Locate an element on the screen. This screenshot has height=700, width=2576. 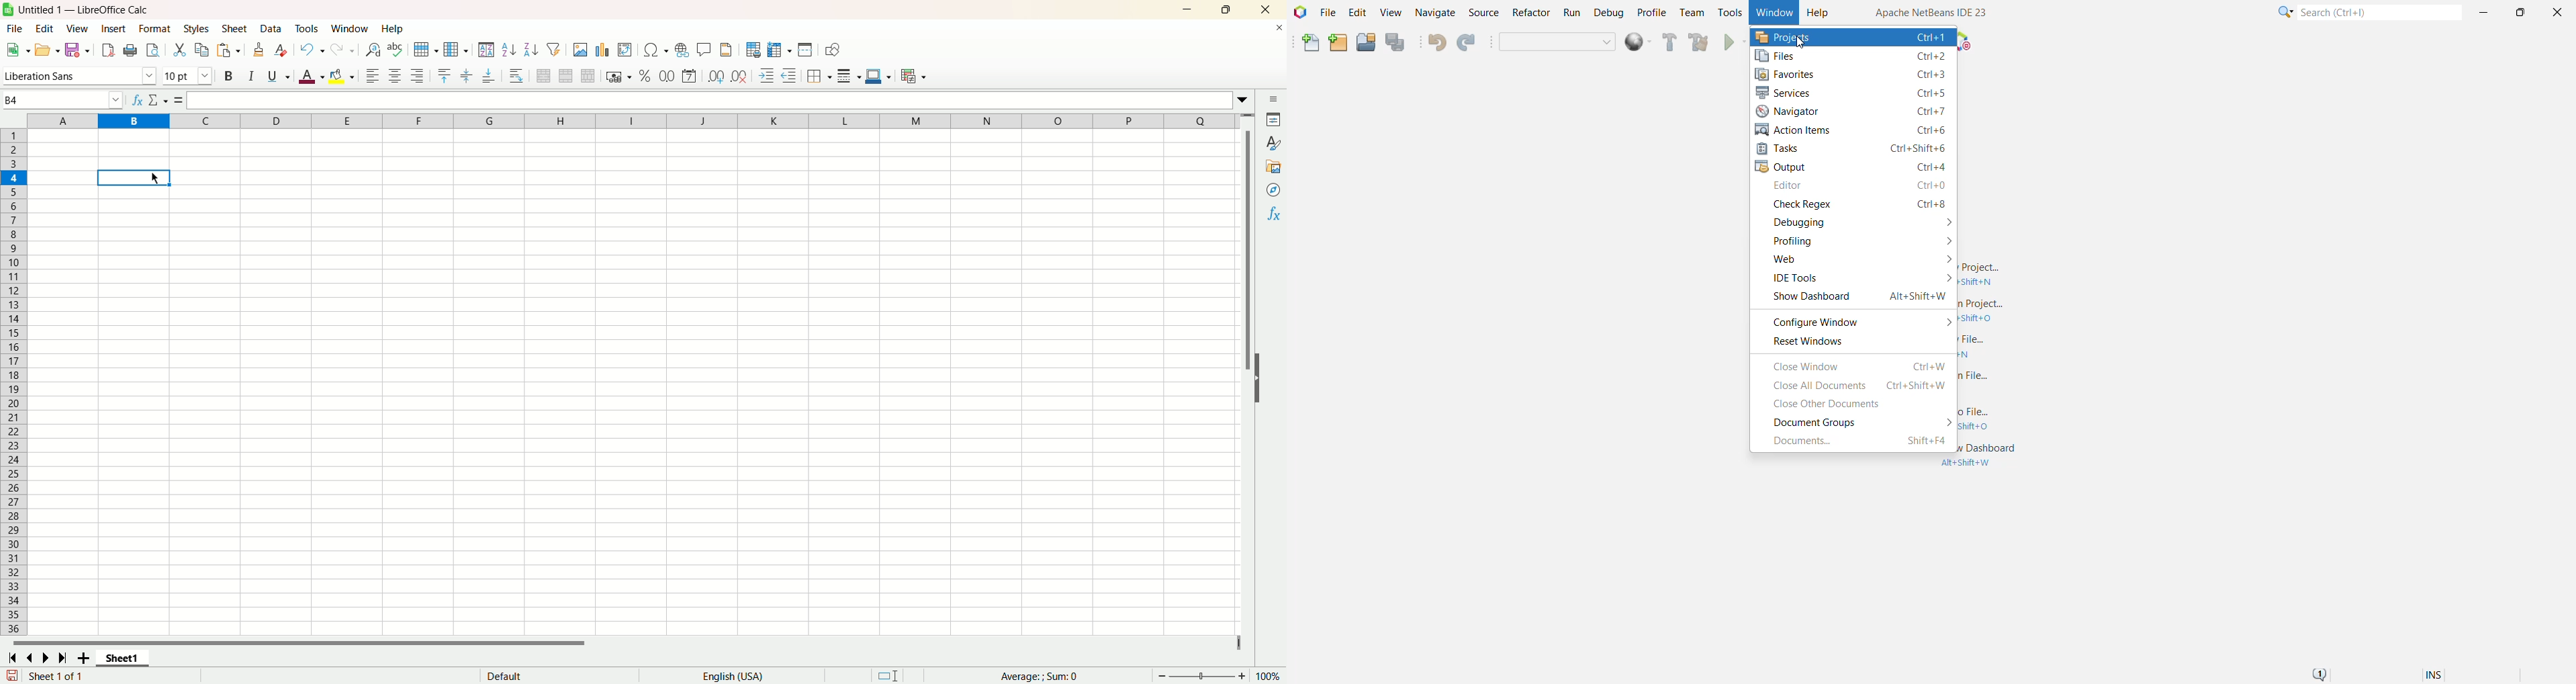
view is located at coordinates (78, 28).